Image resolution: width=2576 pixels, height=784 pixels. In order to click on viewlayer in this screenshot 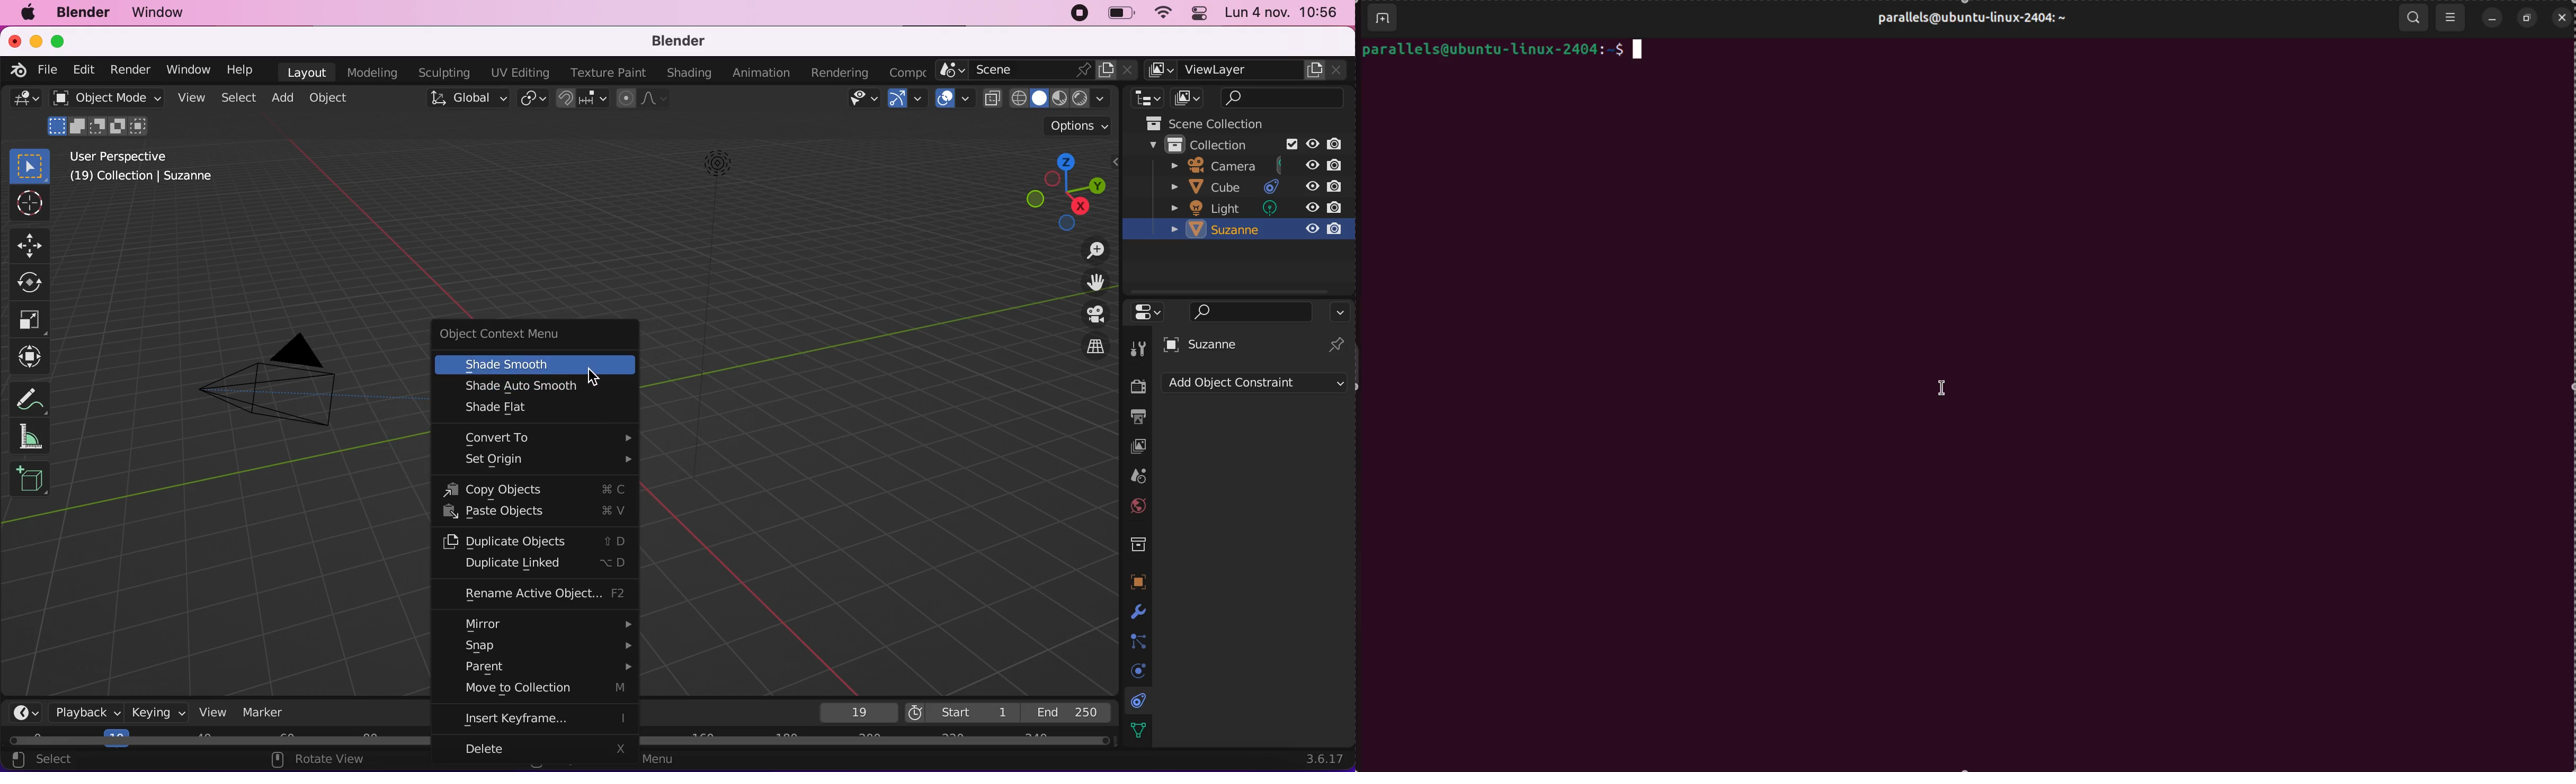, I will do `click(1241, 70)`.